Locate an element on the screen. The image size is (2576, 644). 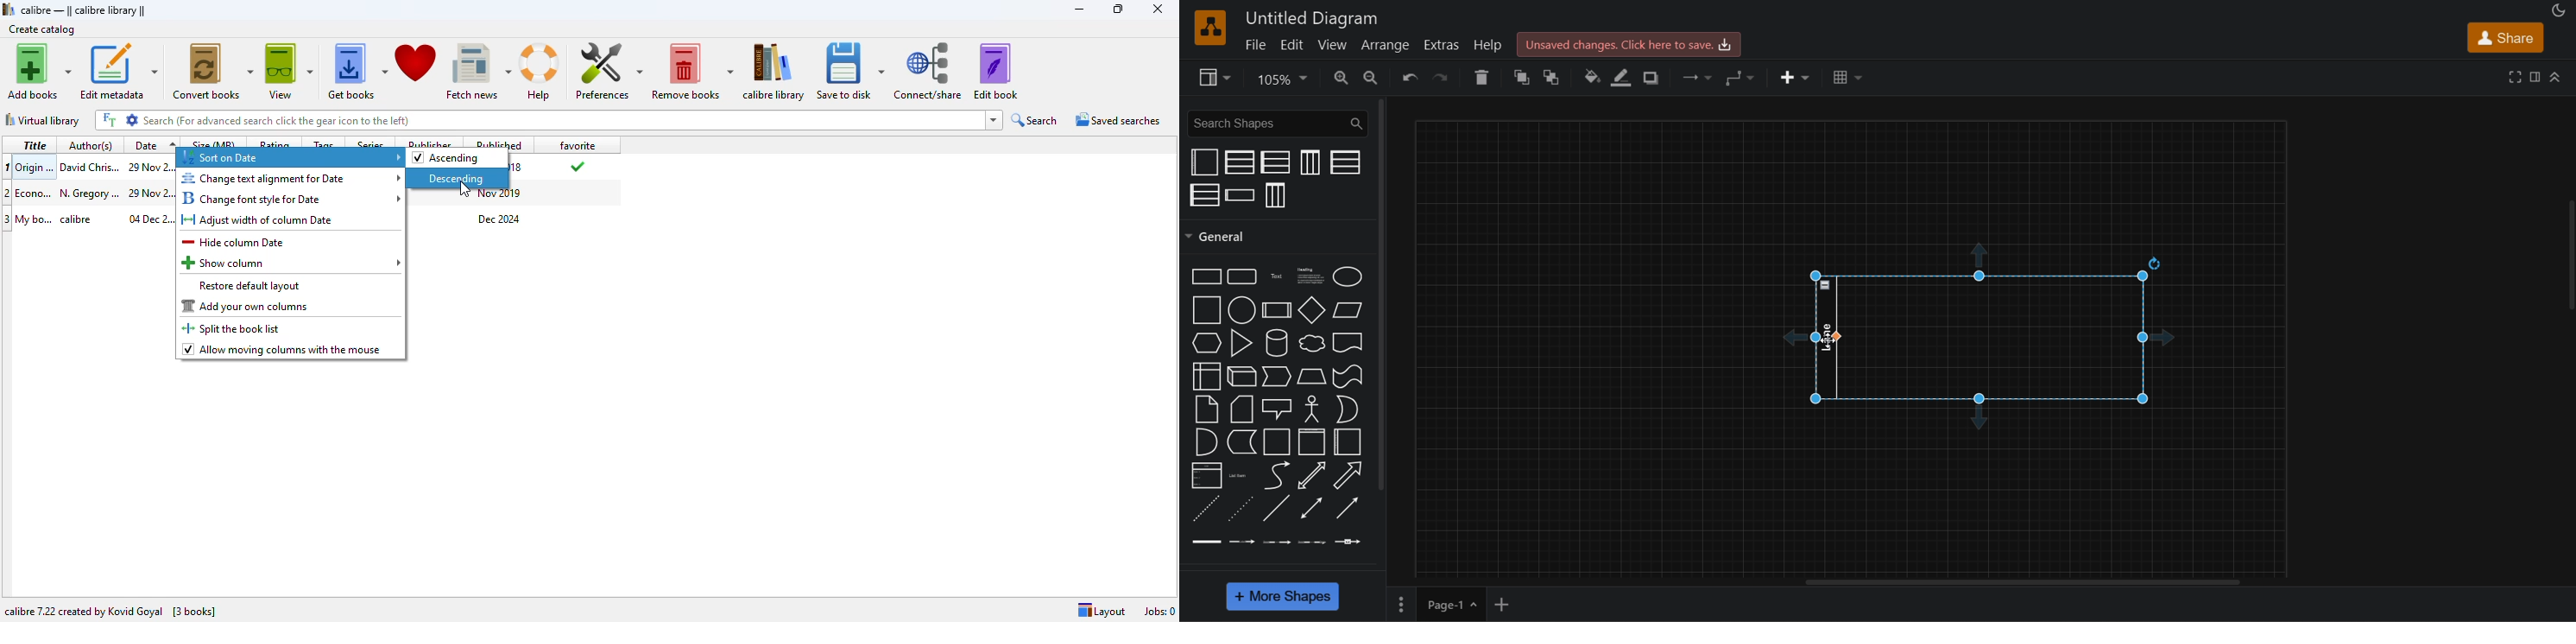
circle is located at coordinates (1242, 310).